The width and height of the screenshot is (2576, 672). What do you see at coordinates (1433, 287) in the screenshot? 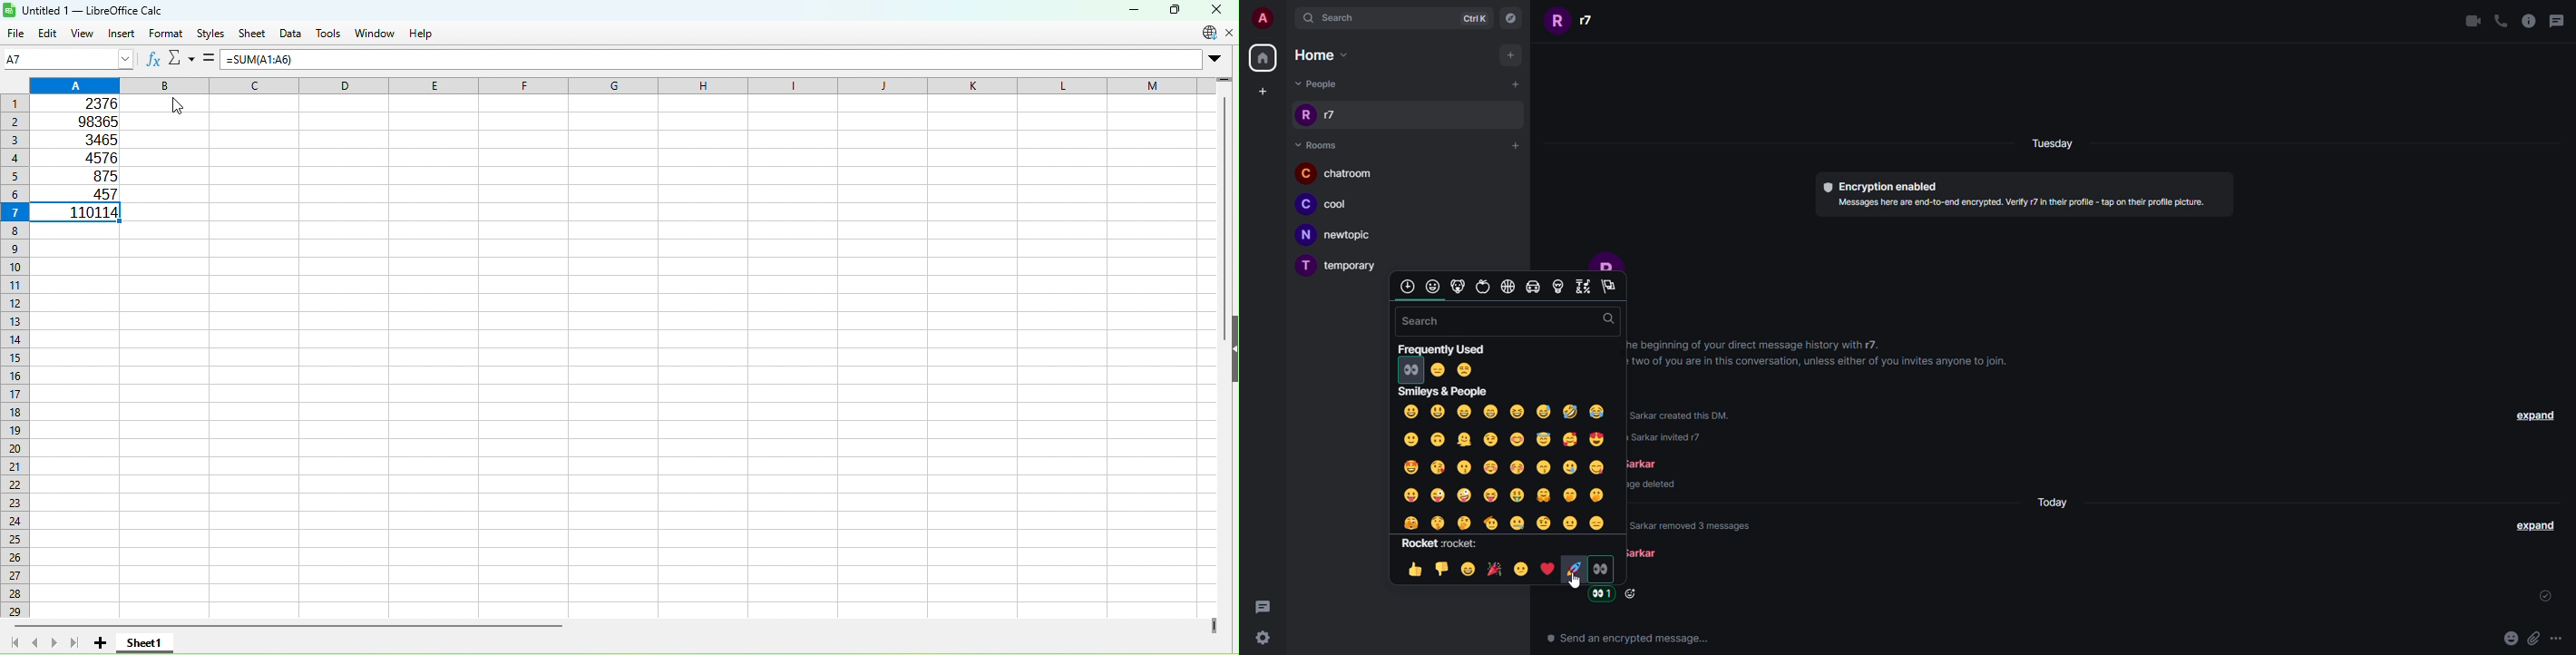
I see `category` at bounding box center [1433, 287].